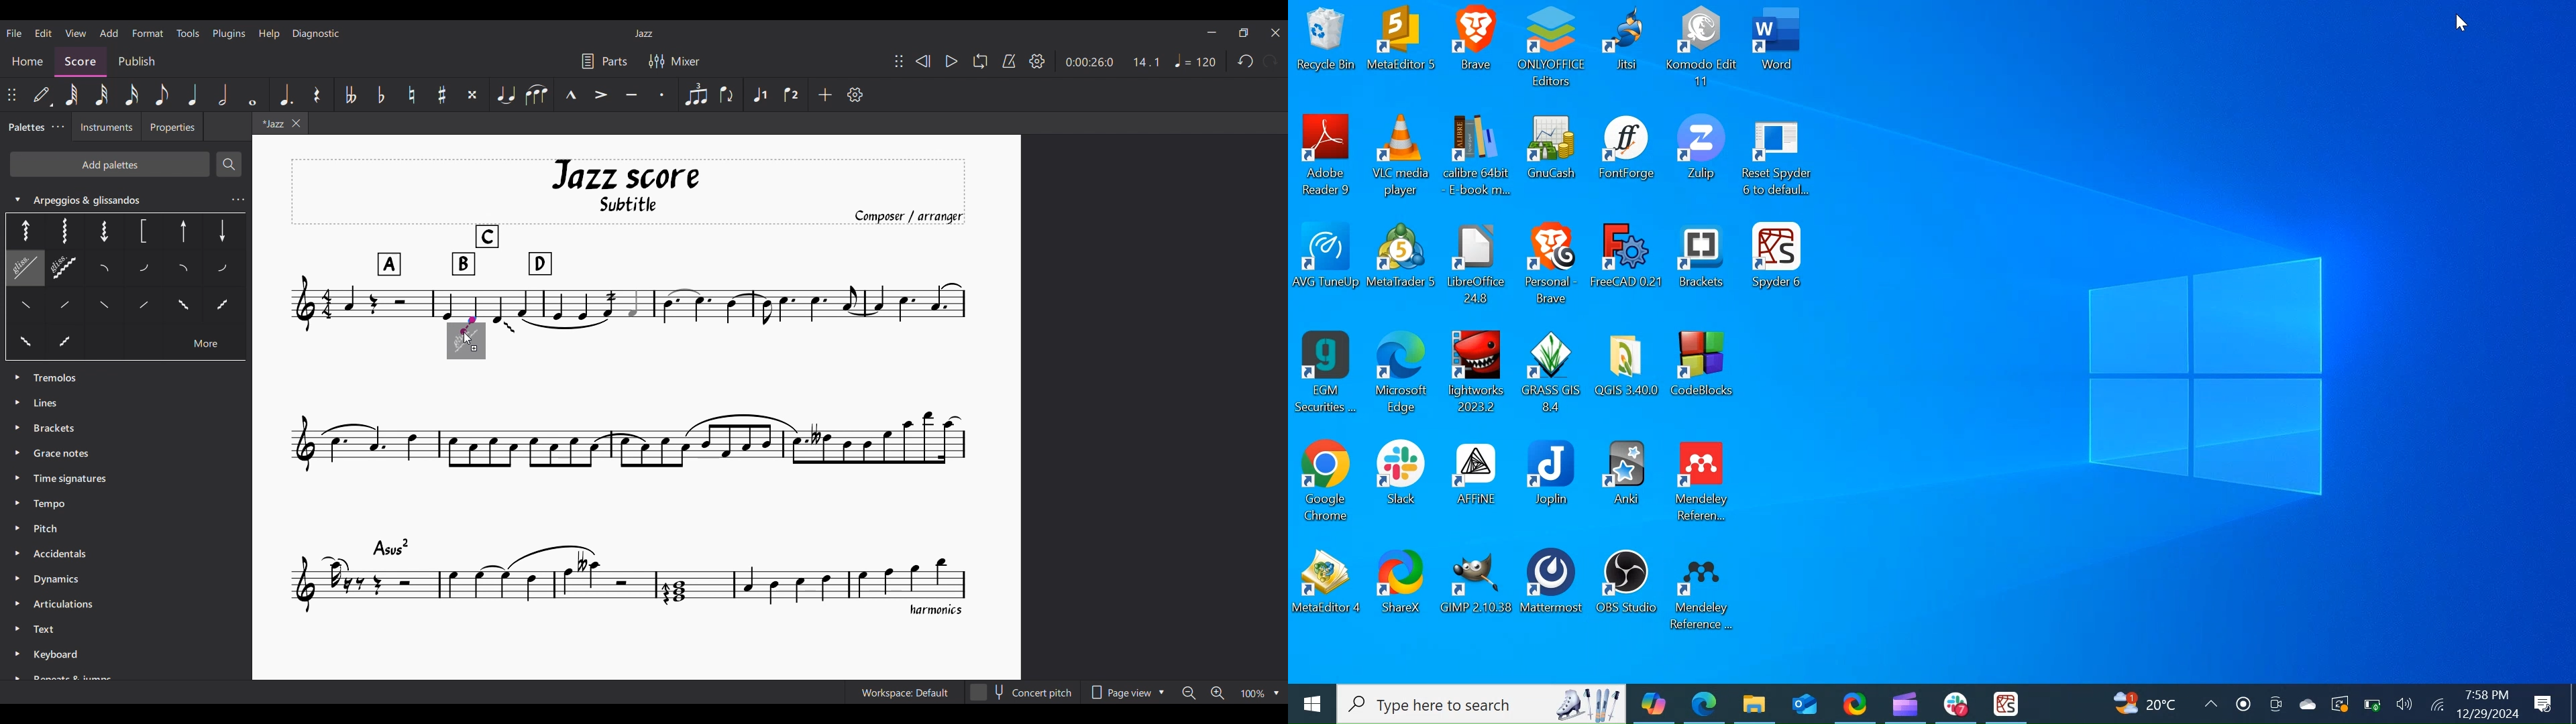  What do you see at coordinates (1405, 585) in the screenshot?
I see `ShareX Desktop icon` at bounding box center [1405, 585].